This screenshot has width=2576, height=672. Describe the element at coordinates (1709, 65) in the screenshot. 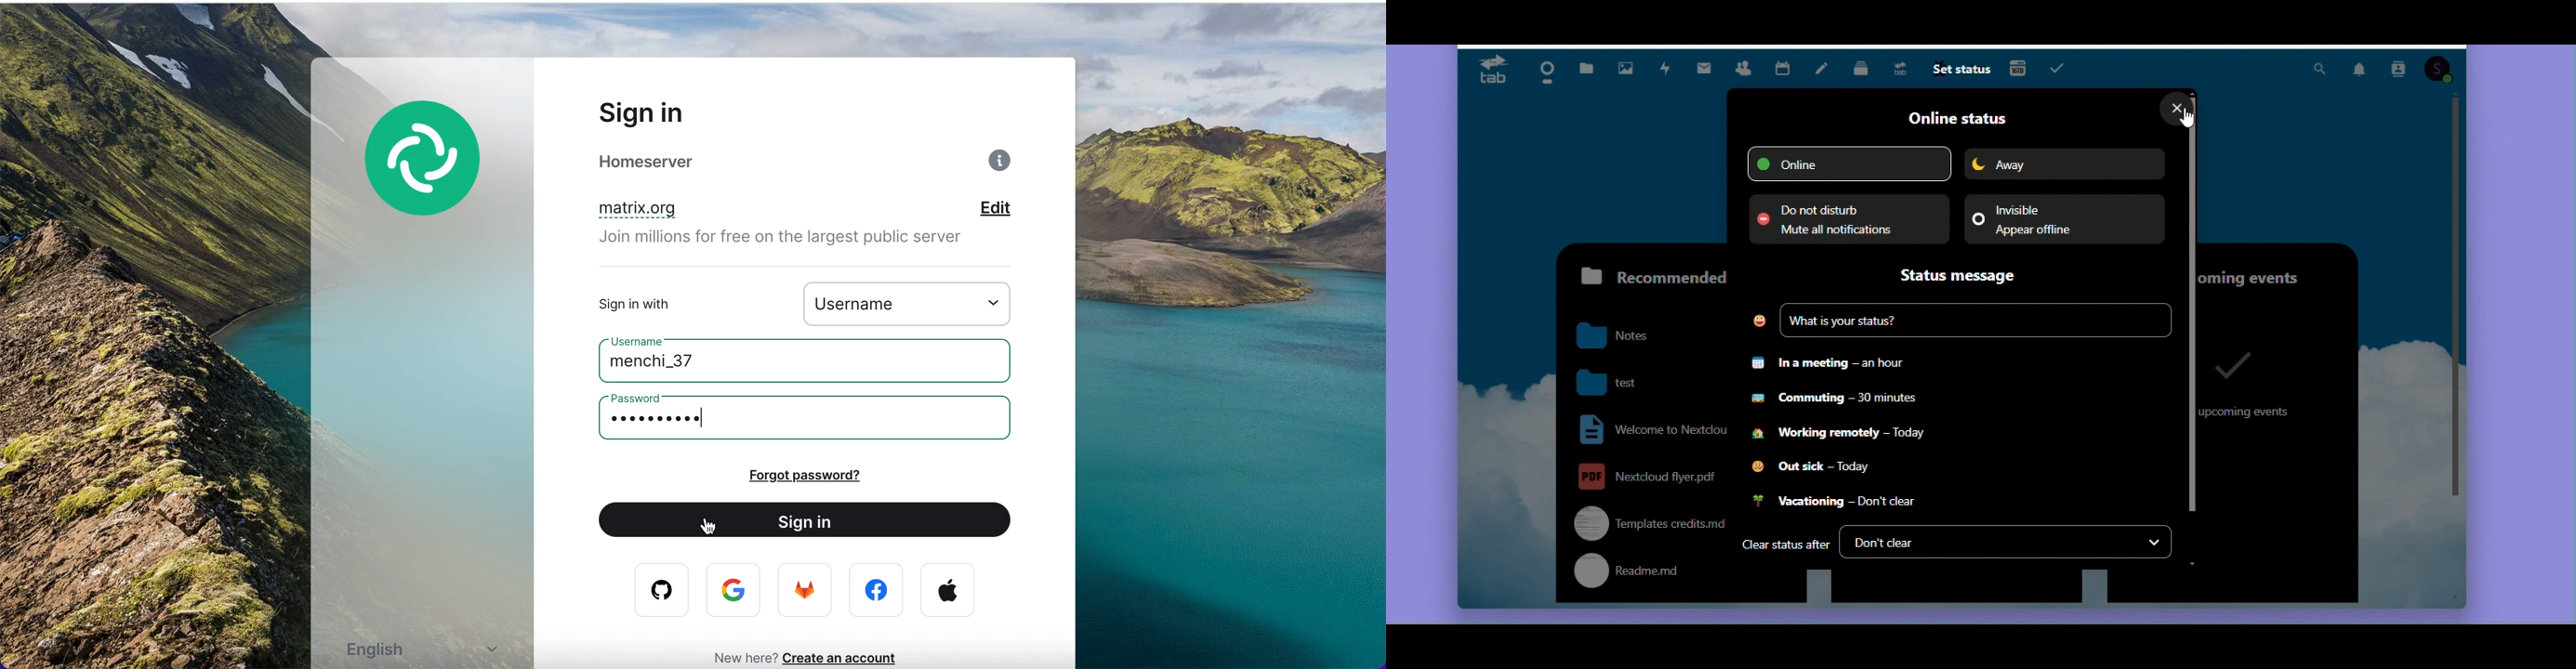

I see `Mail ` at that location.